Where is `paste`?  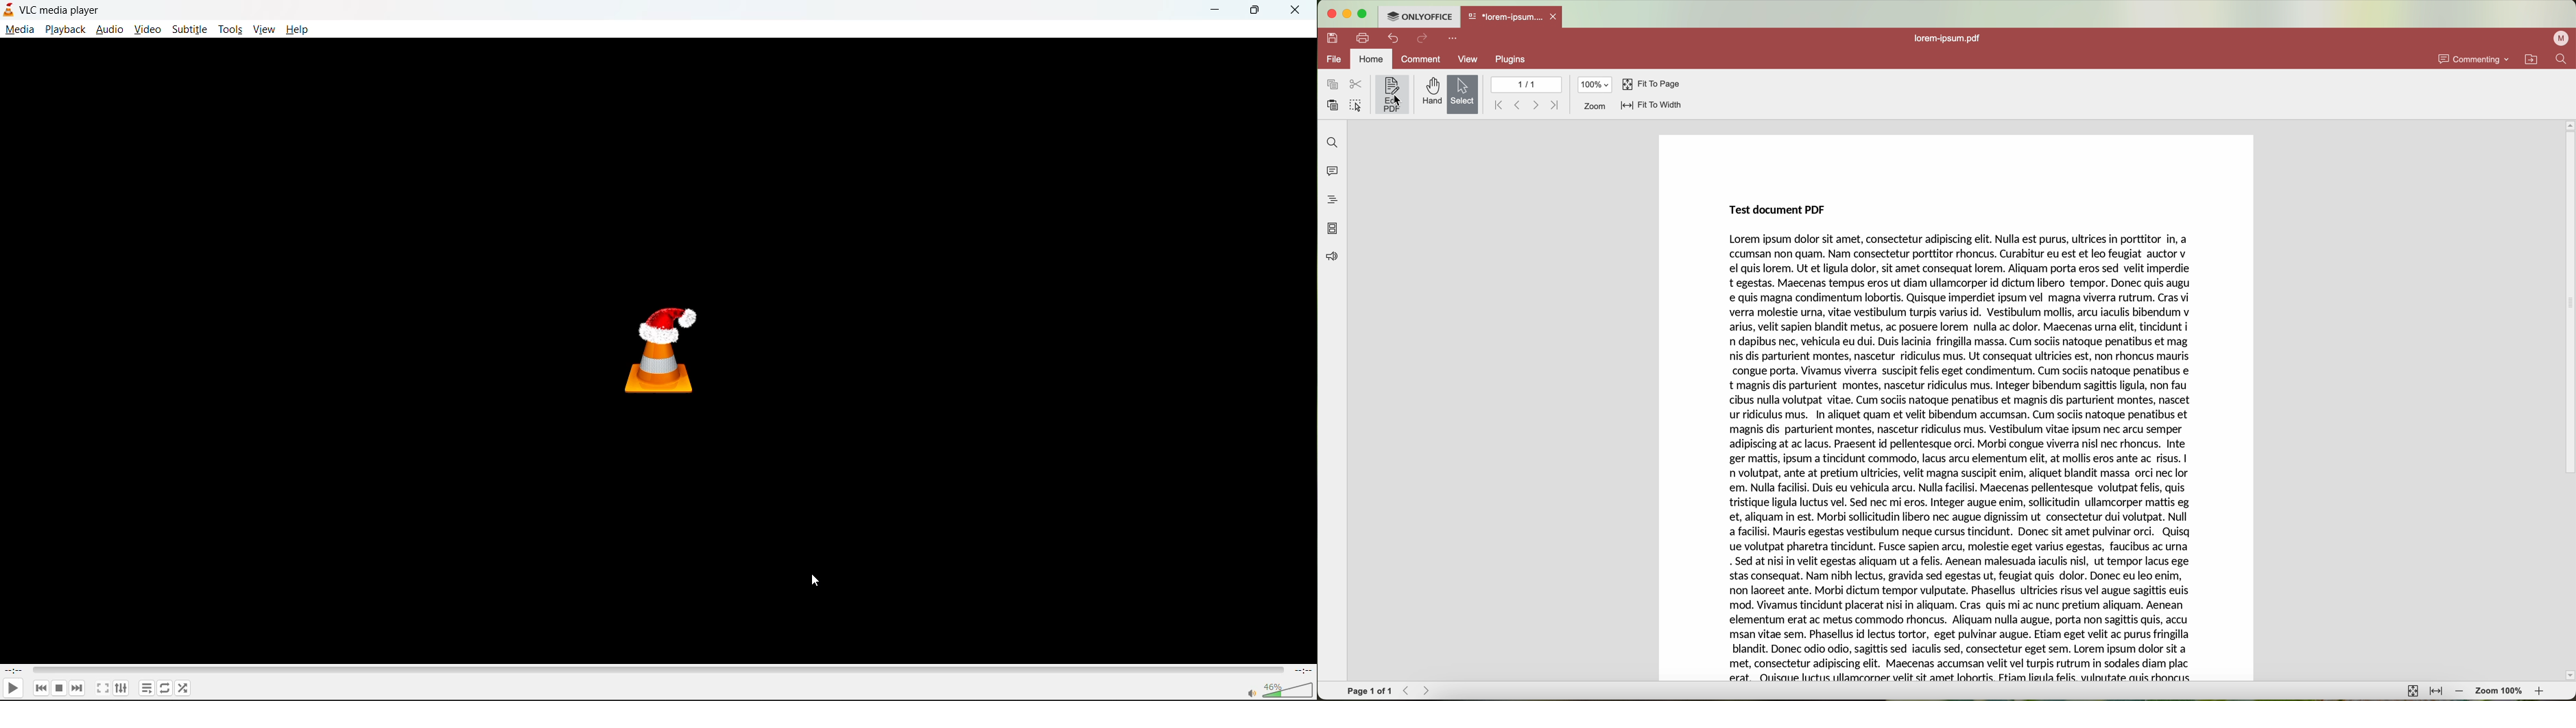
paste is located at coordinates (1333, 106).